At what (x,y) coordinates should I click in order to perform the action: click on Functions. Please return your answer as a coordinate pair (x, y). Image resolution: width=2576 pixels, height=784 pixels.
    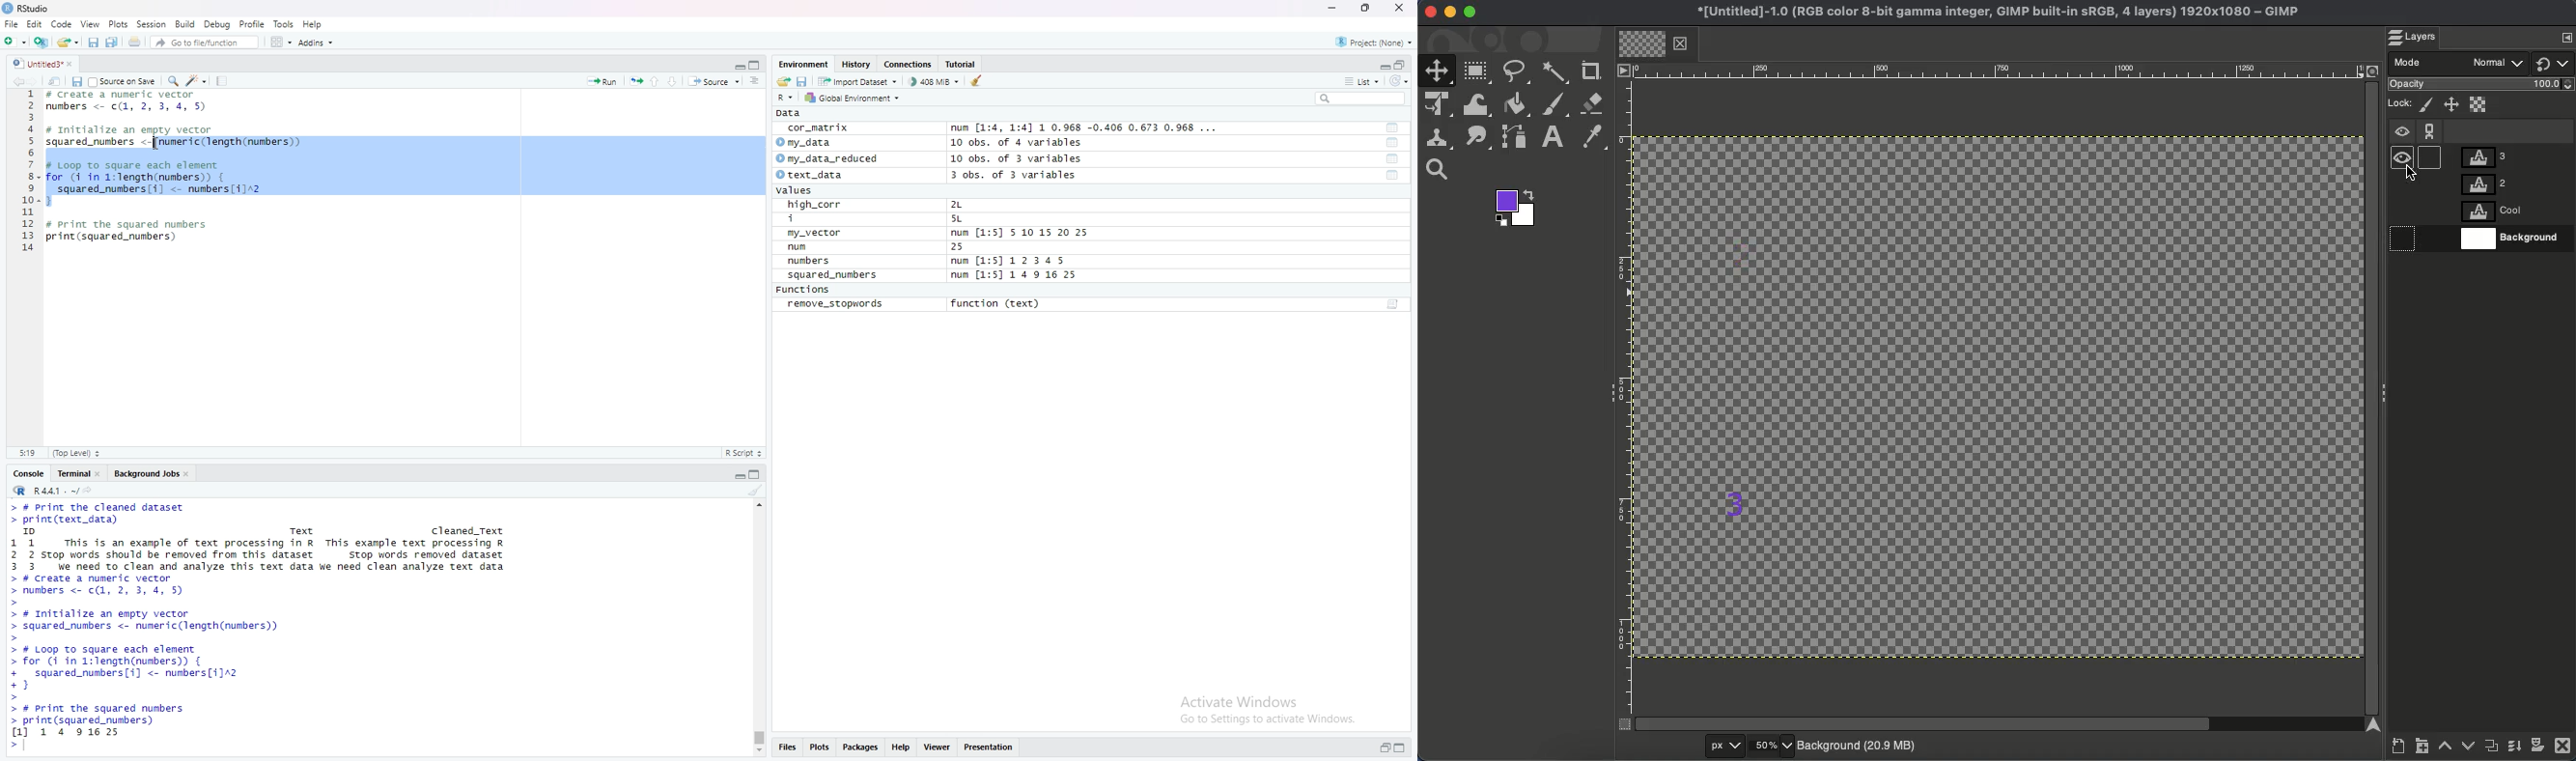
    Looking at the image, I should click on (806, 290).